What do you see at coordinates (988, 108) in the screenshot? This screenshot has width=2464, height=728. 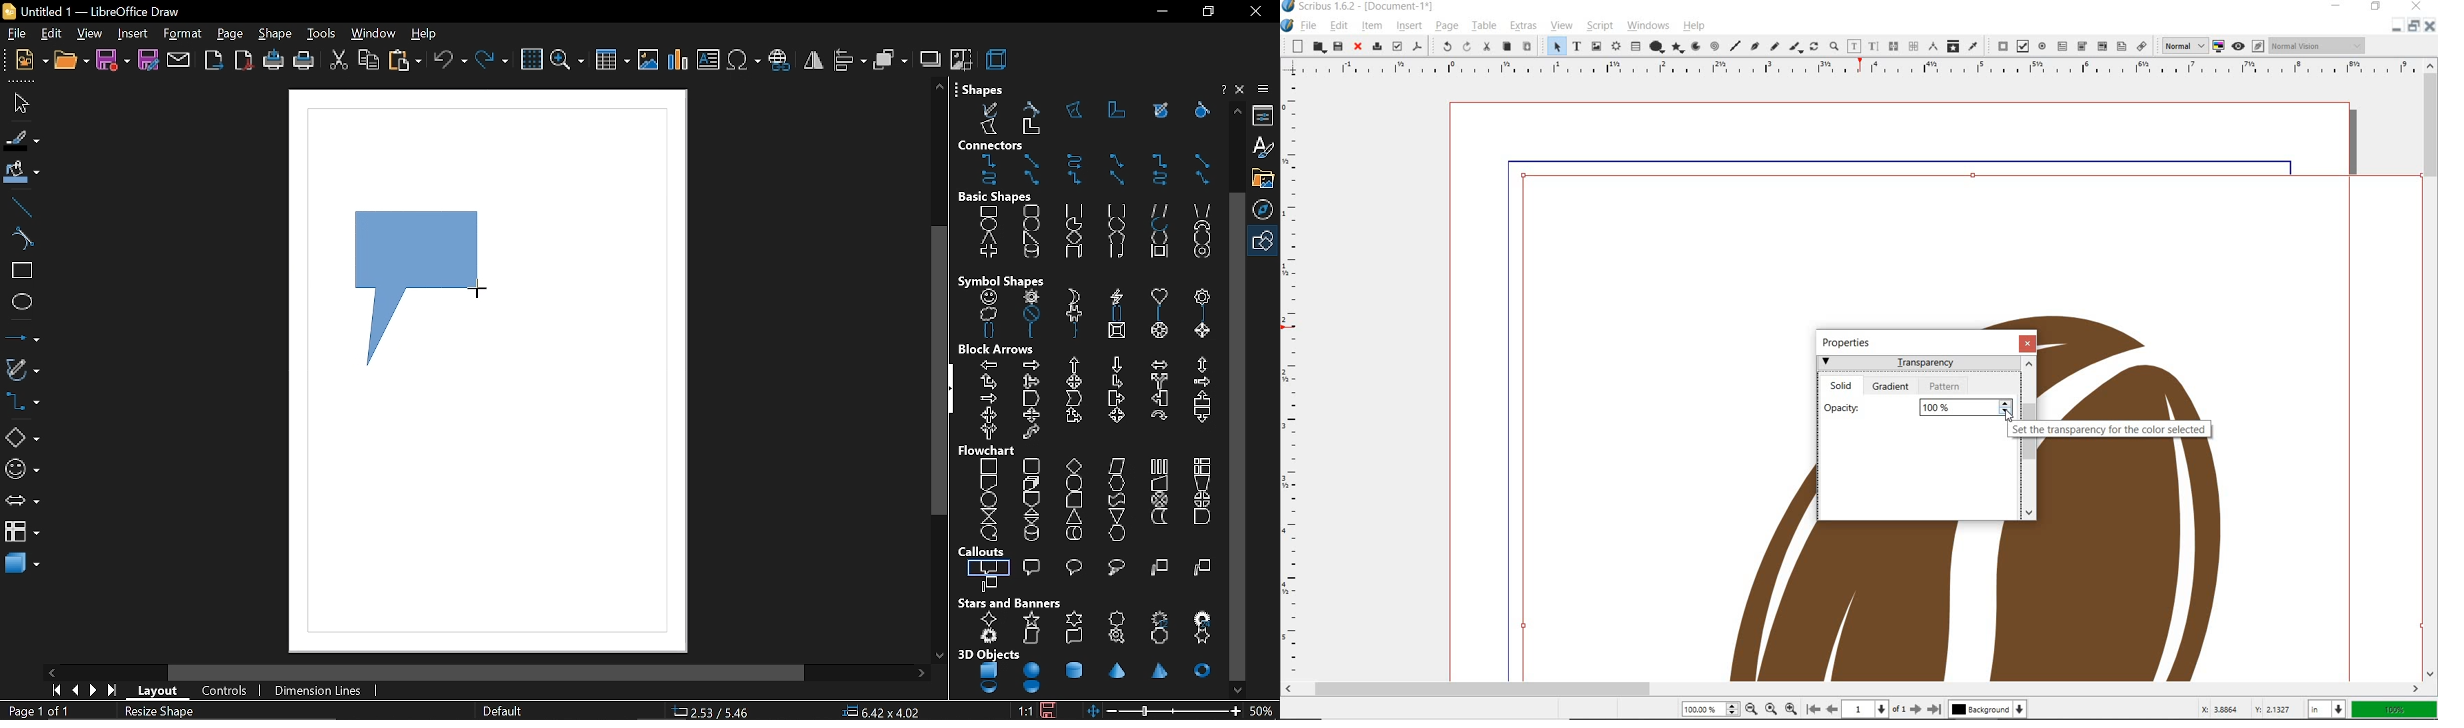 I see `free form line` at bounding box center [988, 108].